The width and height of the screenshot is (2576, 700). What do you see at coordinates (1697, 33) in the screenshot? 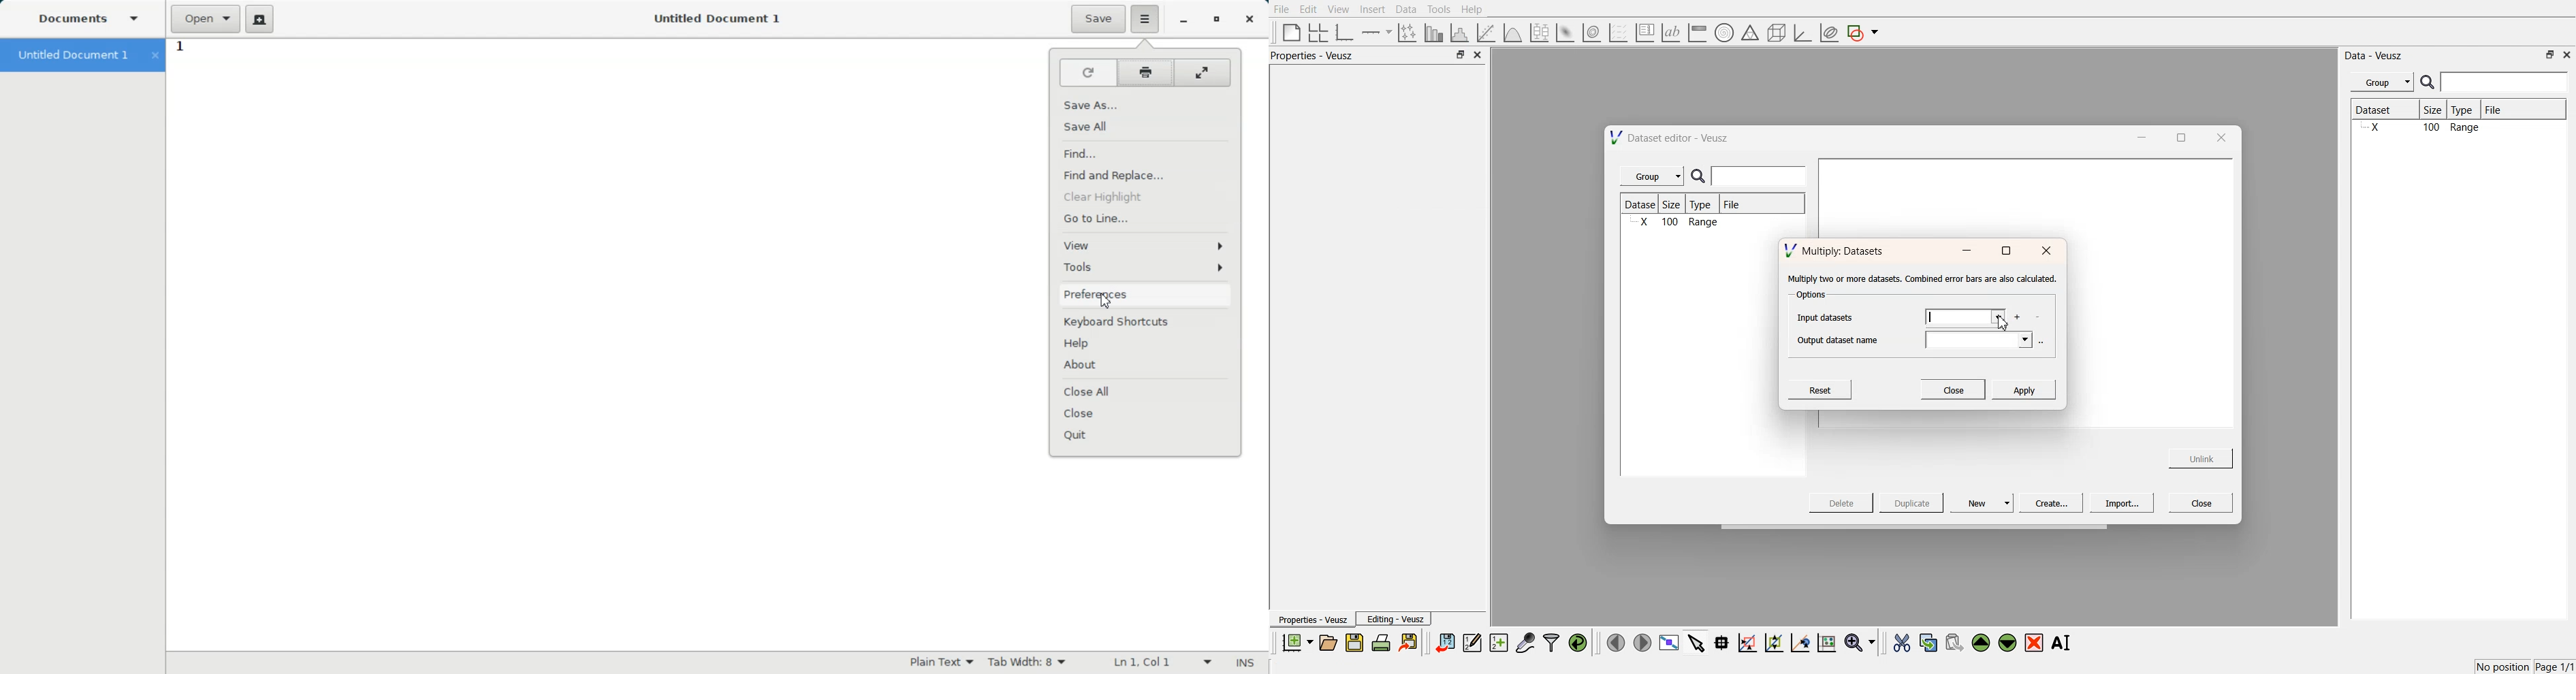
I see `image color bar` at bounding box center [1697, 33].